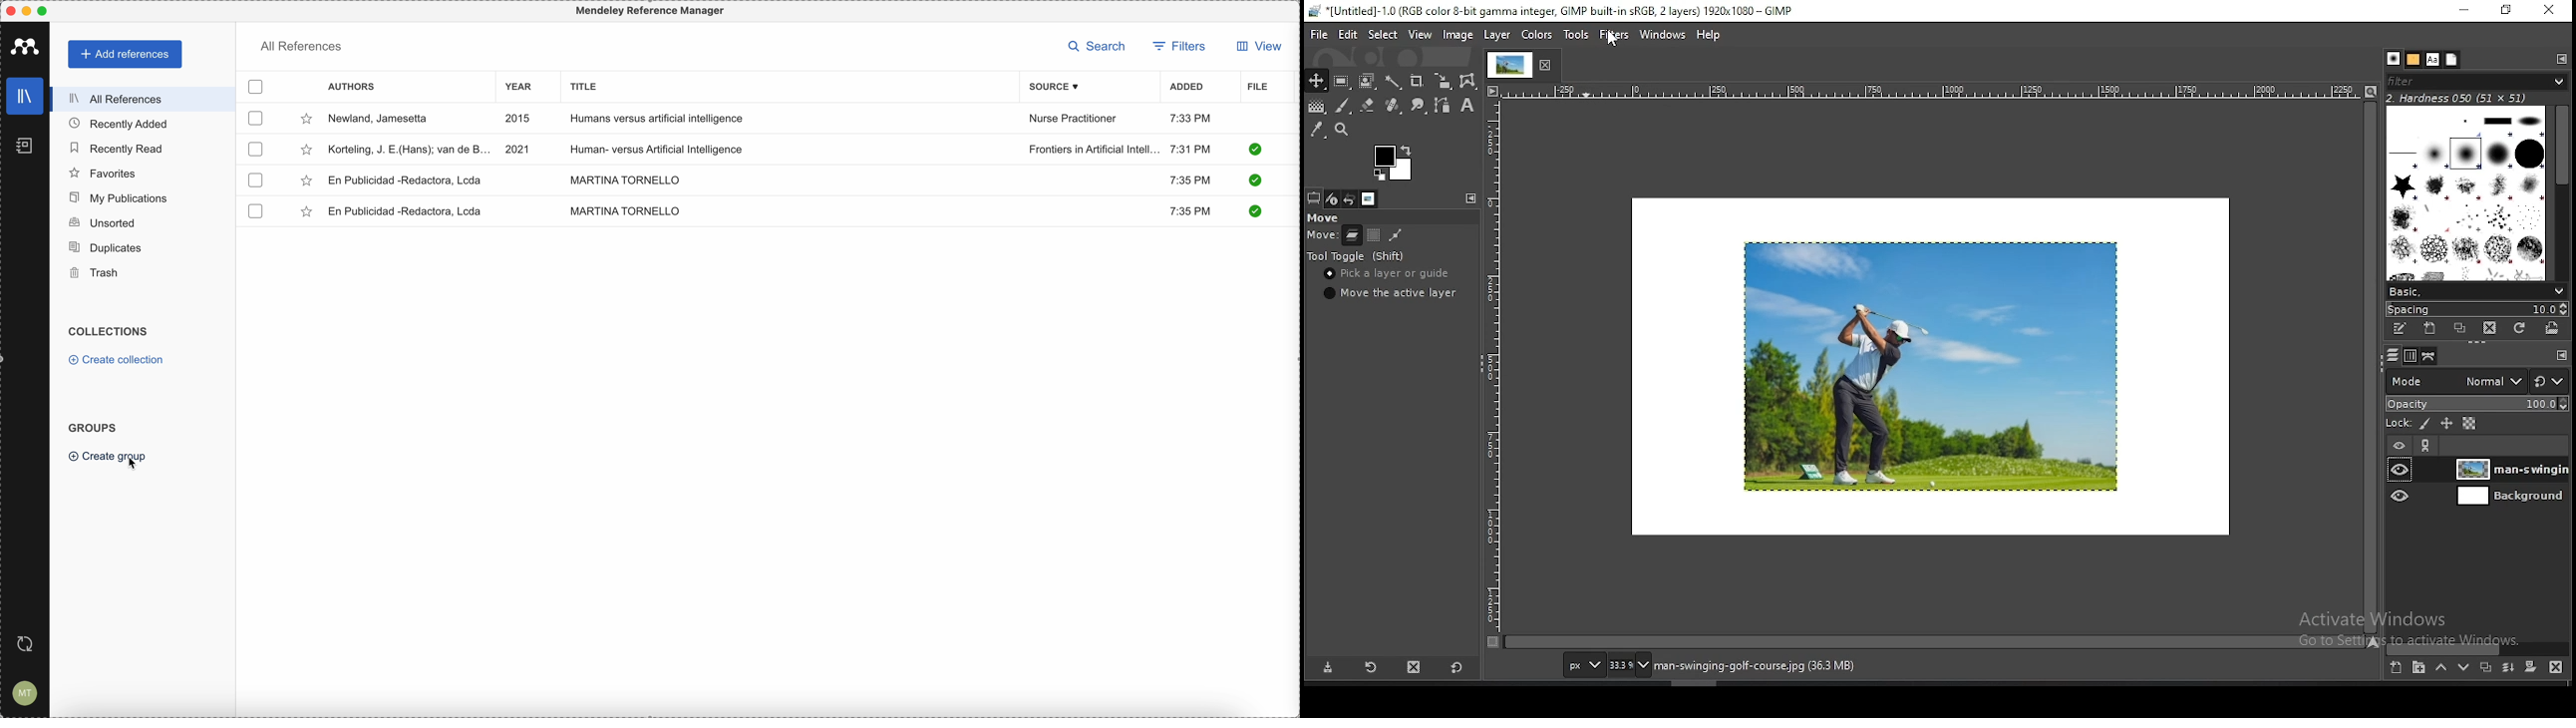 This screenshot has width=2576, height=728. Describe the element at coordinates (2560, 667) in the screenshot. I see `delete layer` at that location.